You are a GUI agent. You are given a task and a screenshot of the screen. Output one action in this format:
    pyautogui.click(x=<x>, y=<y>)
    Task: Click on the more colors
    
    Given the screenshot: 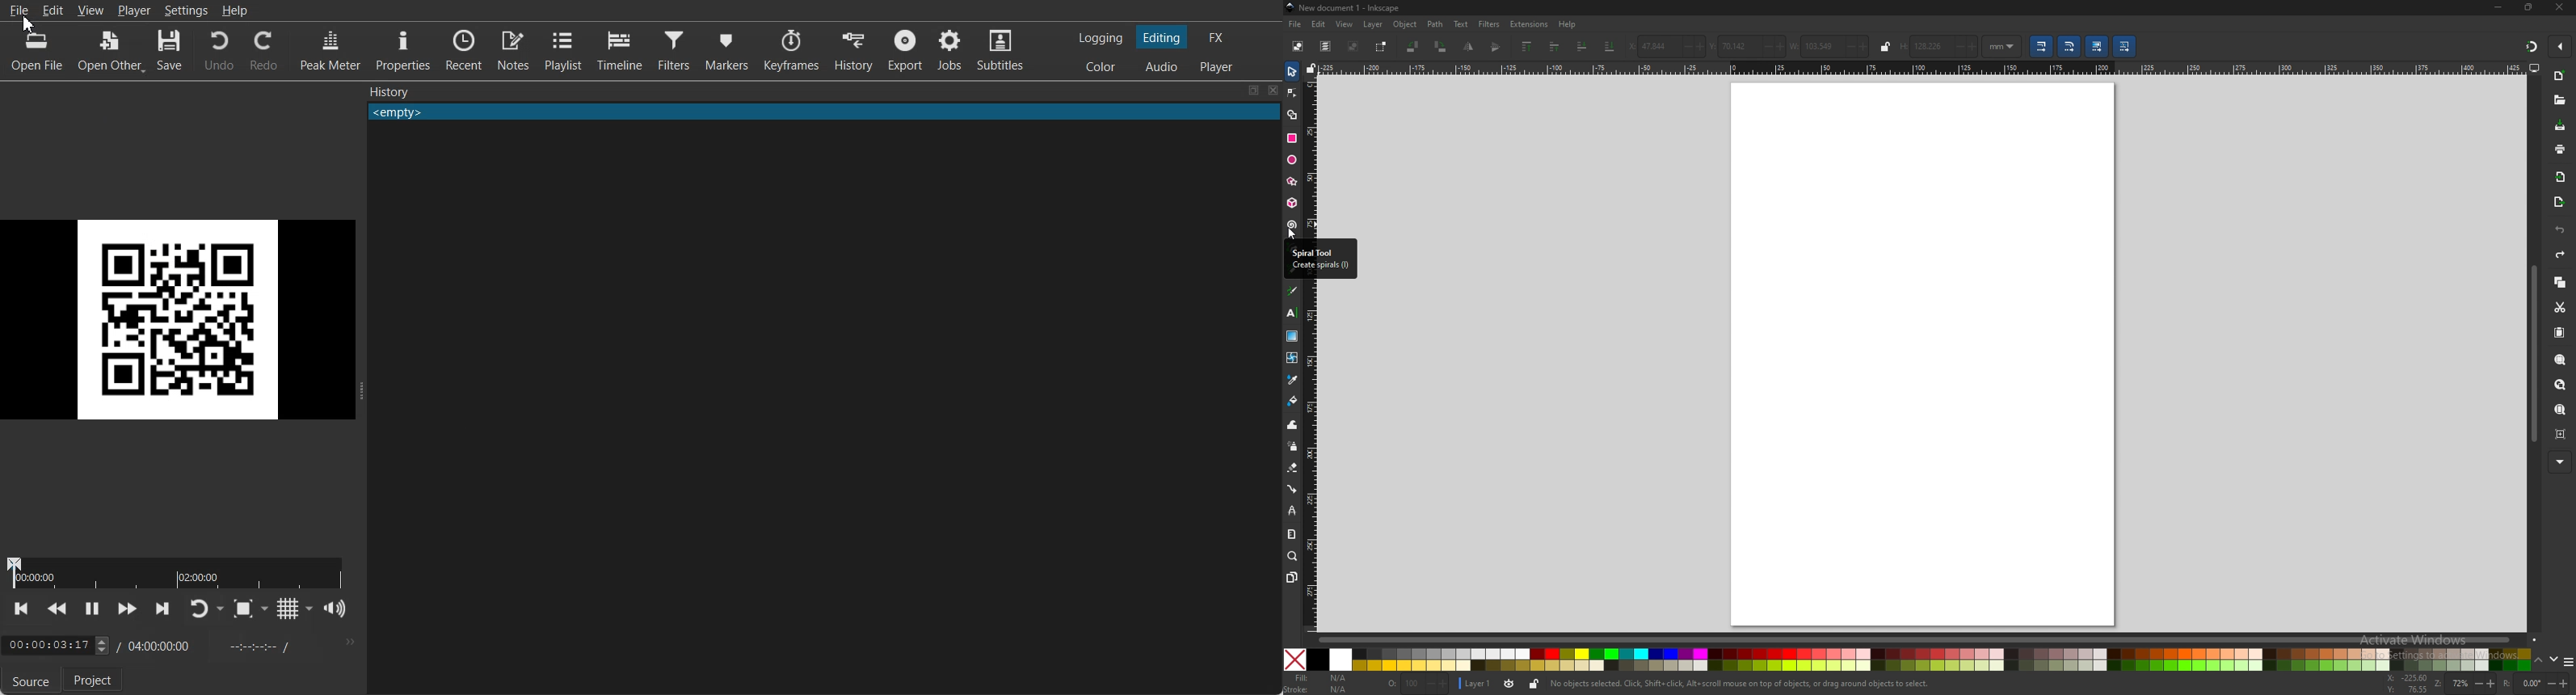 What is the action you would take?
    pyautogui.click(x=2566, y=661)
    